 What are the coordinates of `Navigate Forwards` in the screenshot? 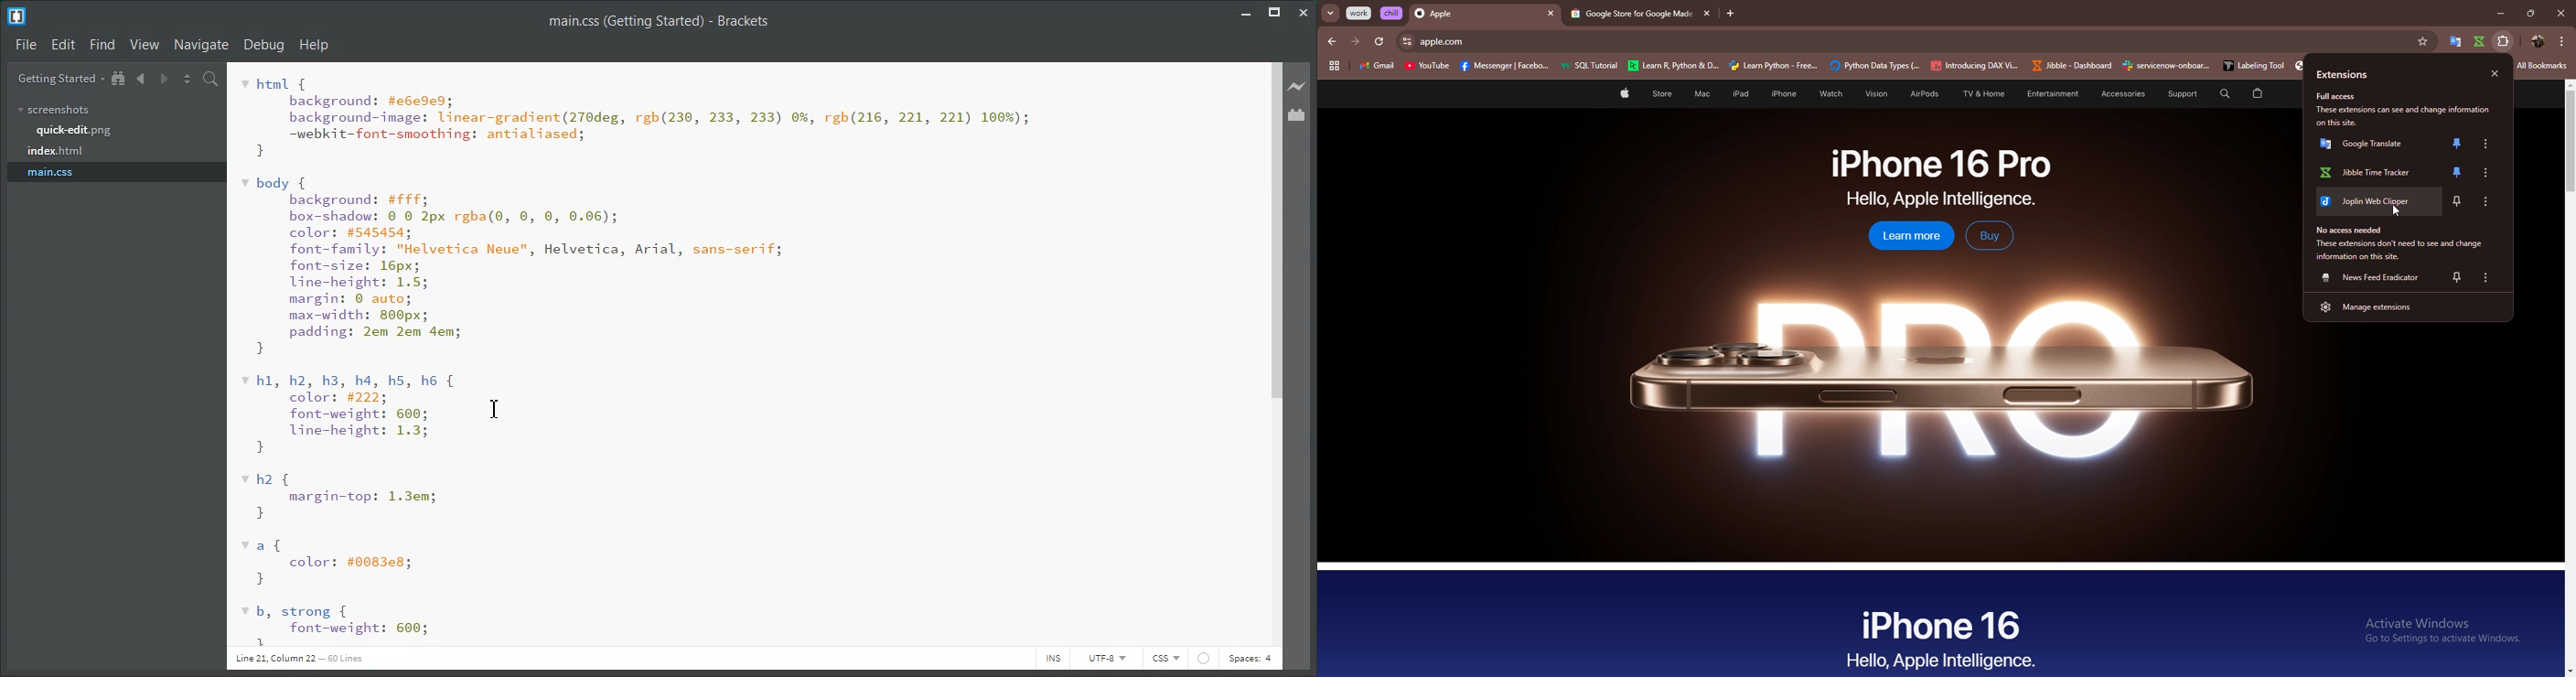 It's located at (165, 79).